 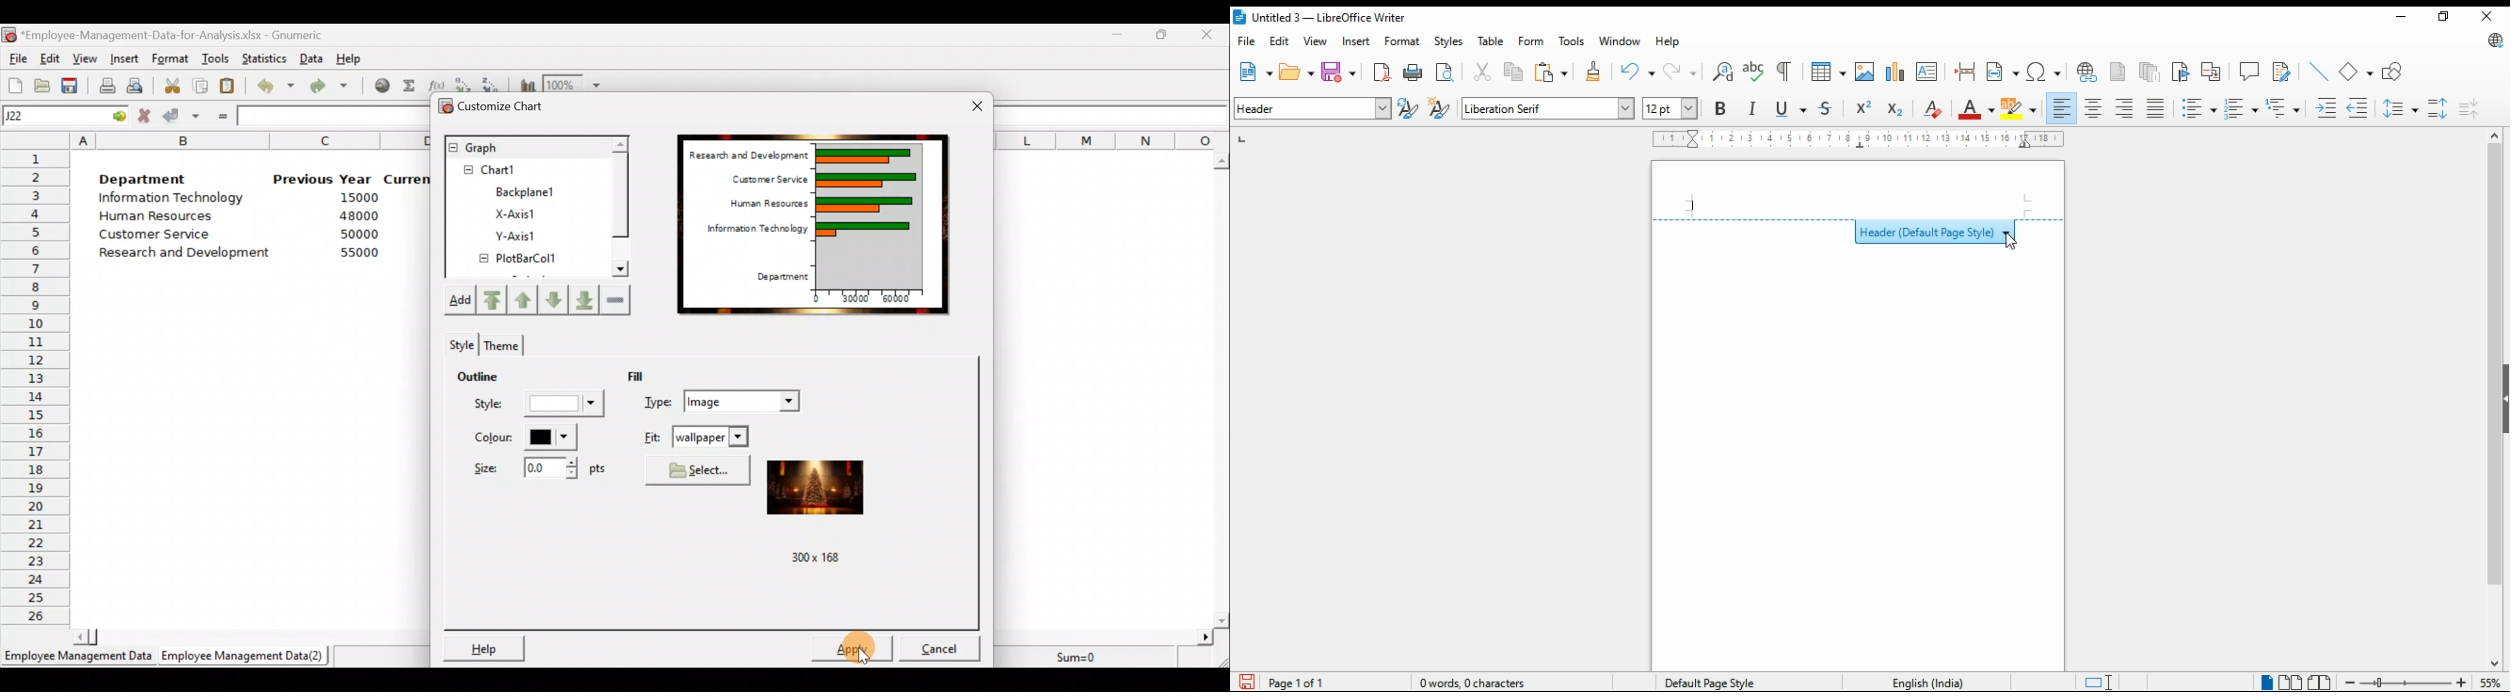 I want to click on insert special character, so click(x=2043, y=72).